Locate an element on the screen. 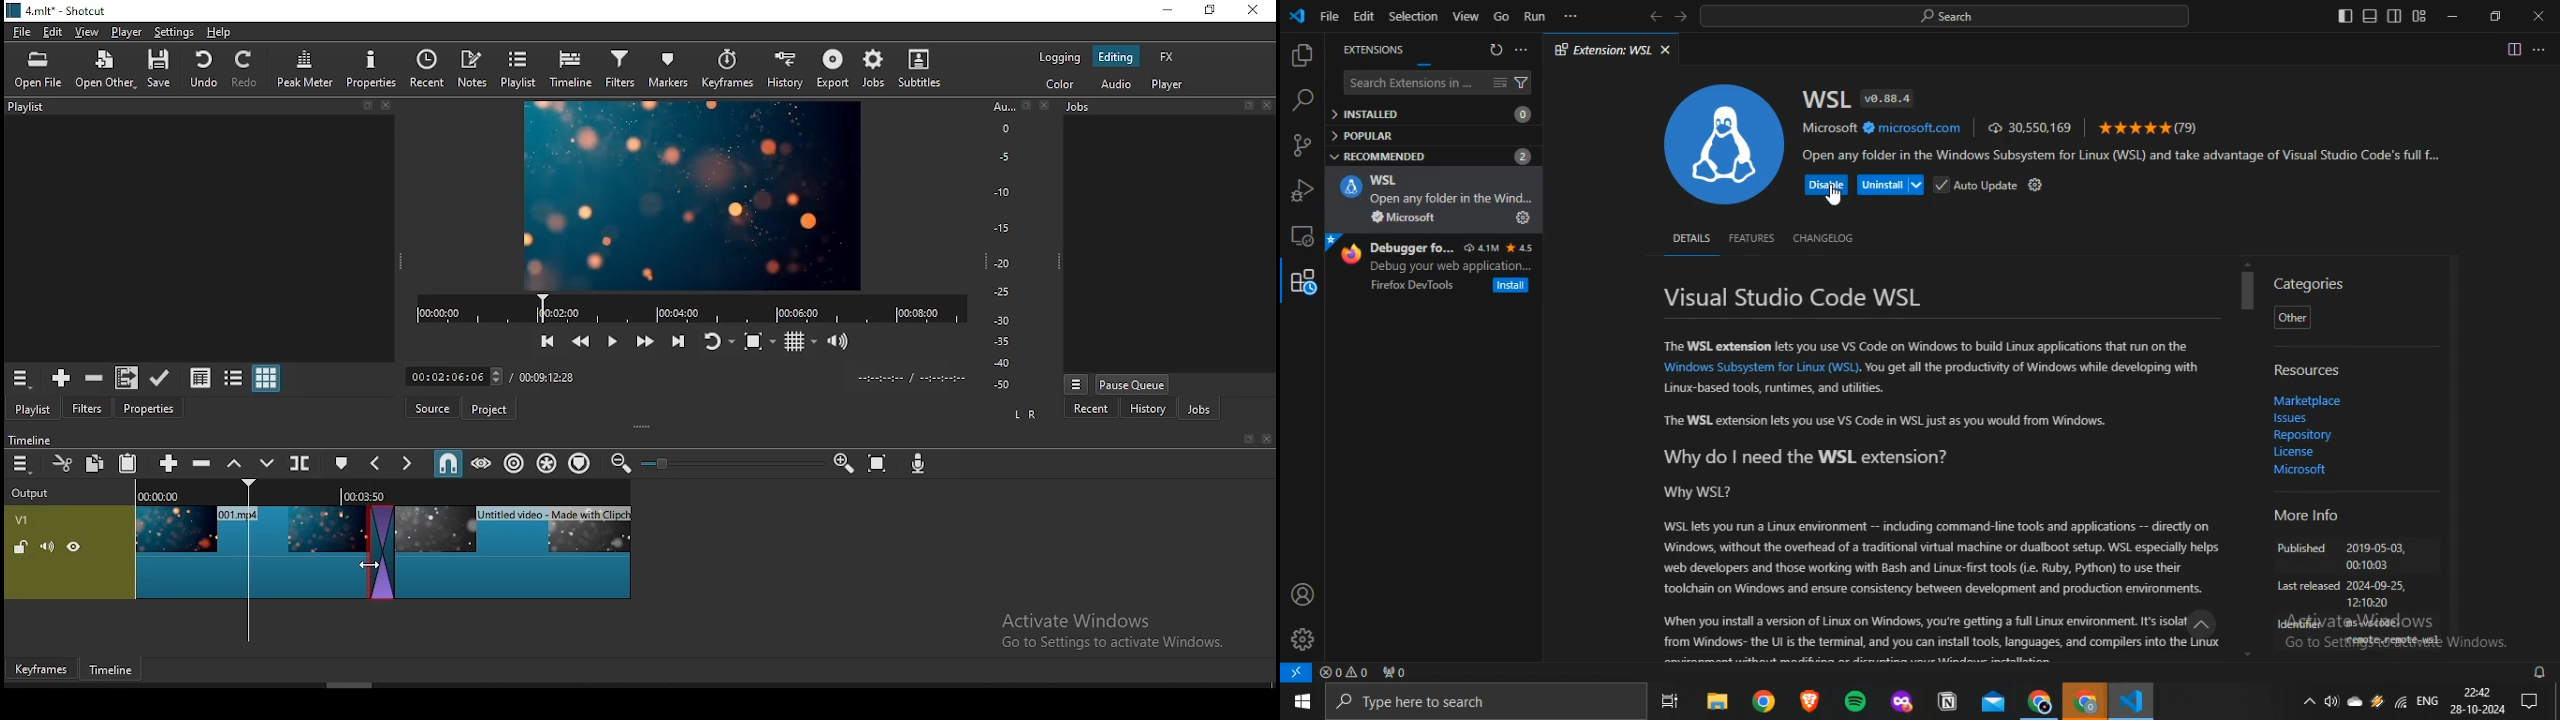 The image size is (2576, 728). zoom timeline out is located at coordinates (619, 464).